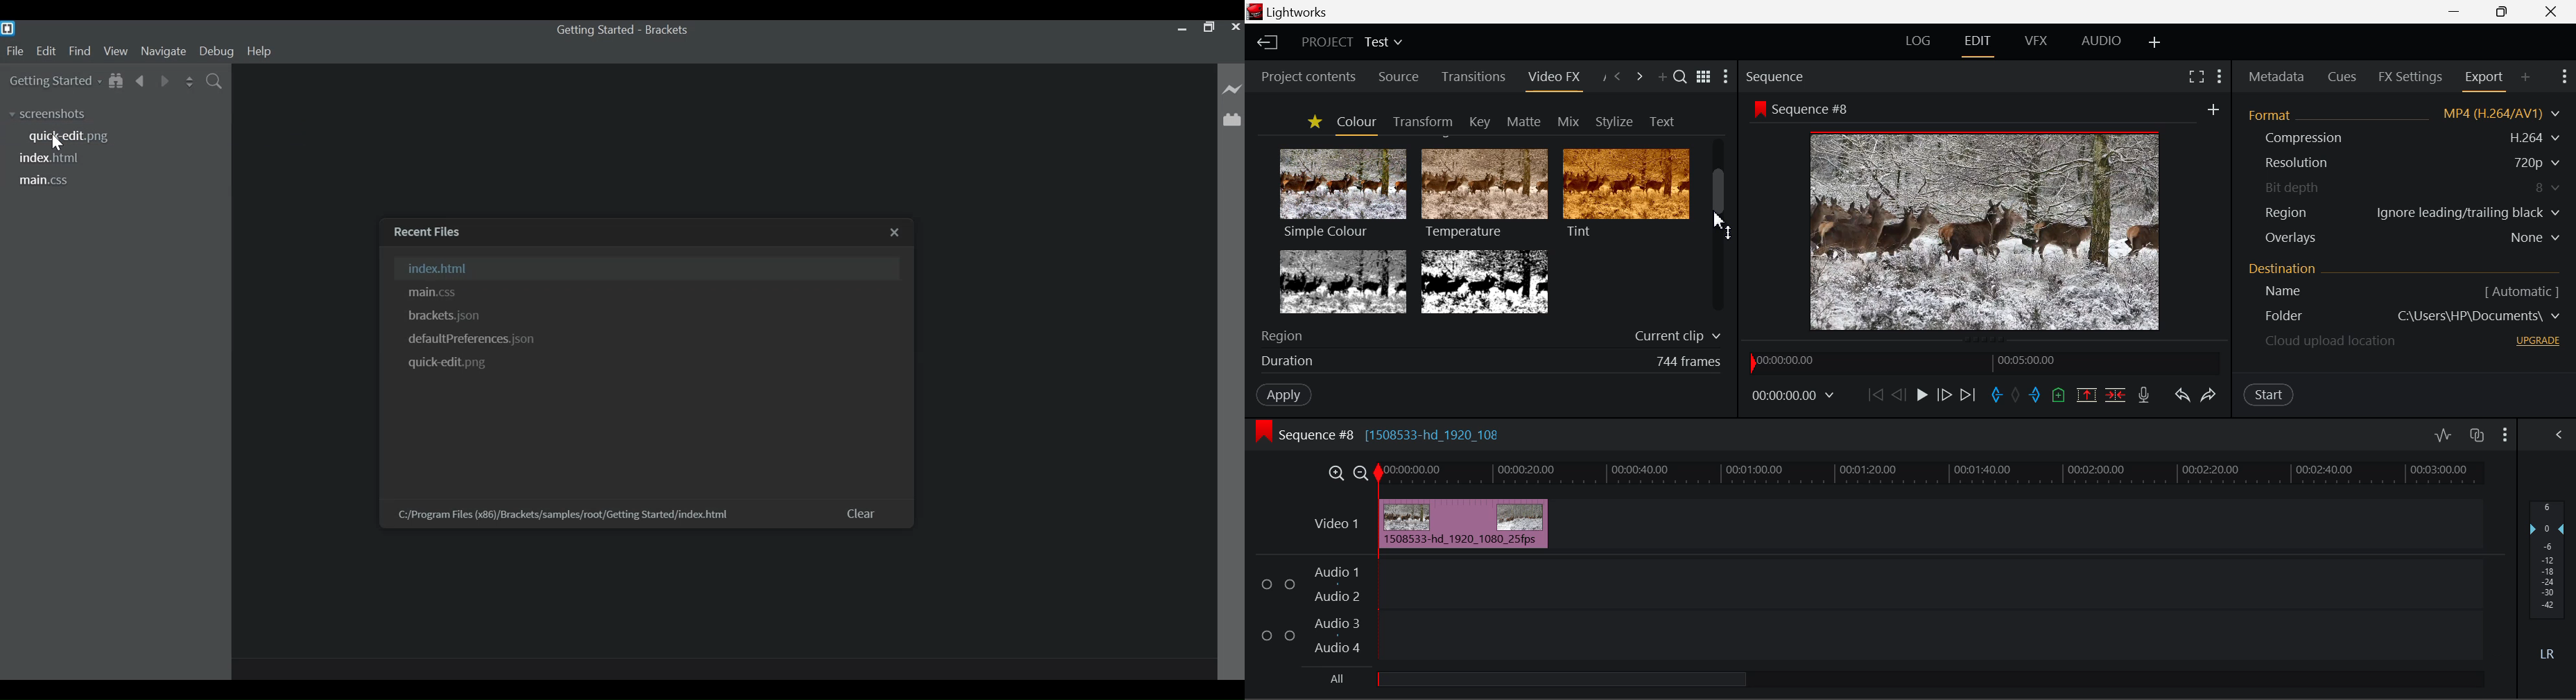 The height and width of the screenshot is (700, 2576). Describe the element at coordinates (1639, 76) in the screenshot. I see `Next Panel` at that location.